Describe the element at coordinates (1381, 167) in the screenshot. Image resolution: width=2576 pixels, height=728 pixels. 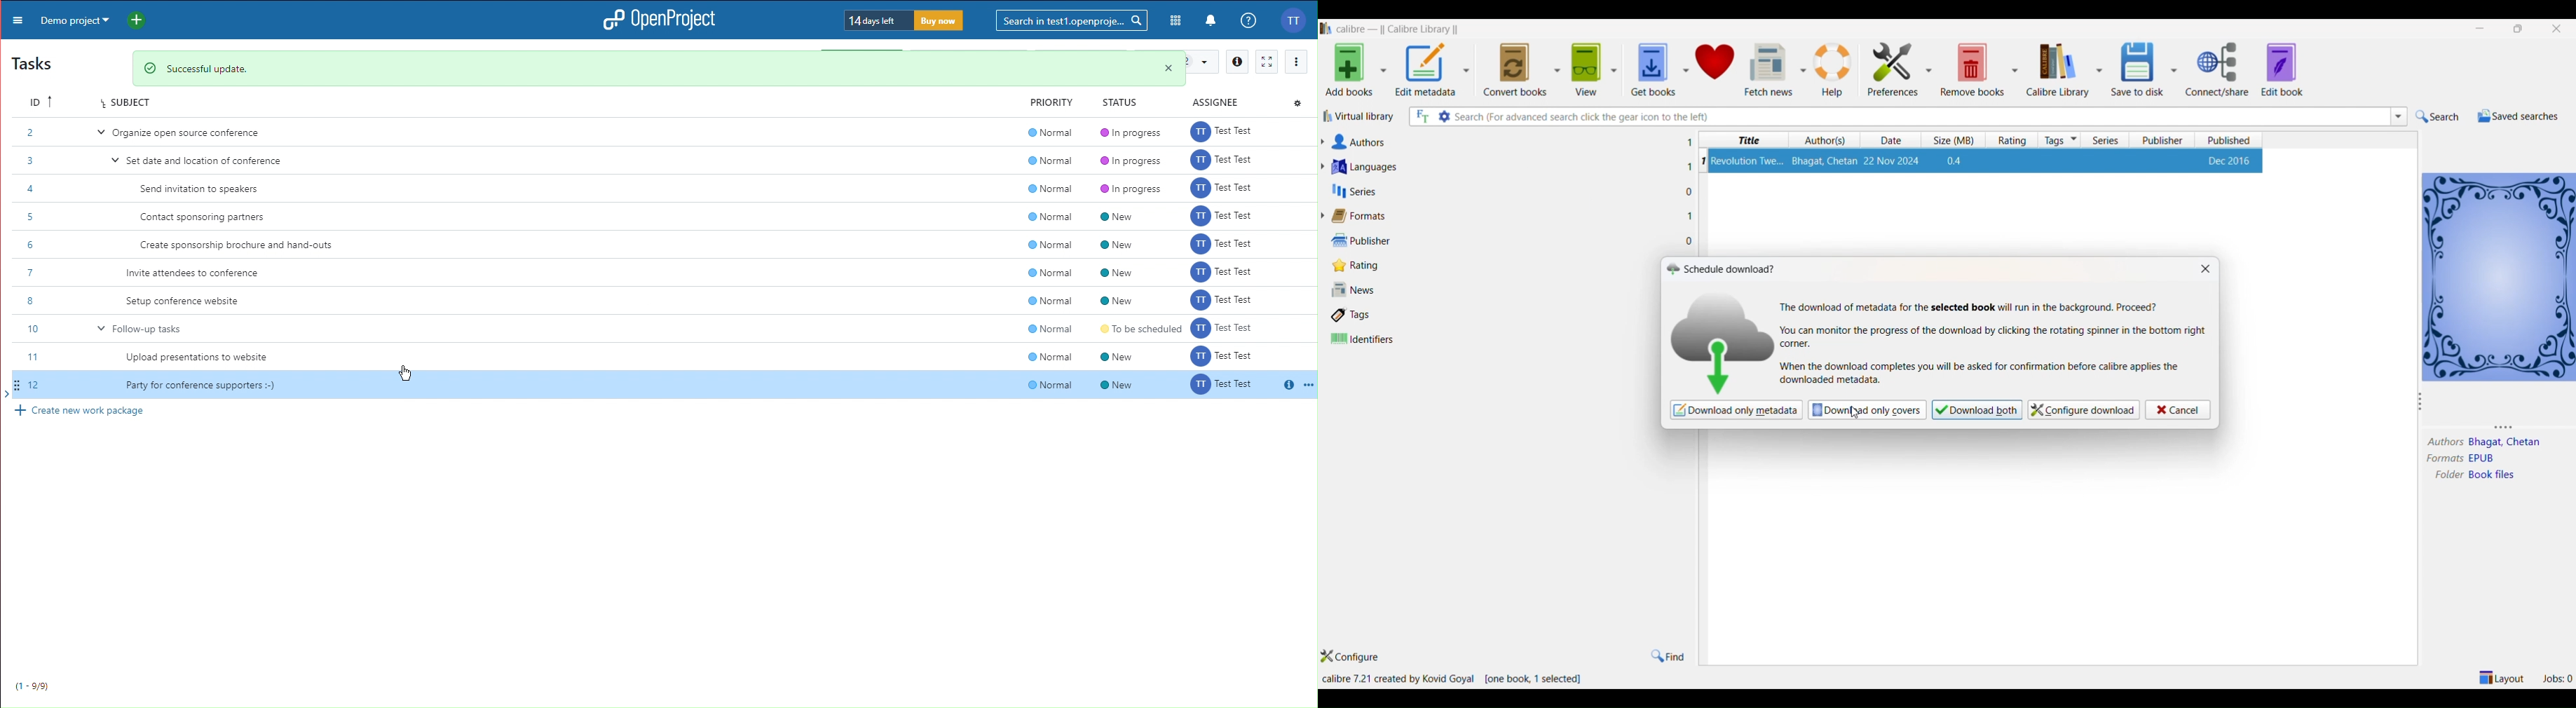
I see `languages and number of languages` at that location.